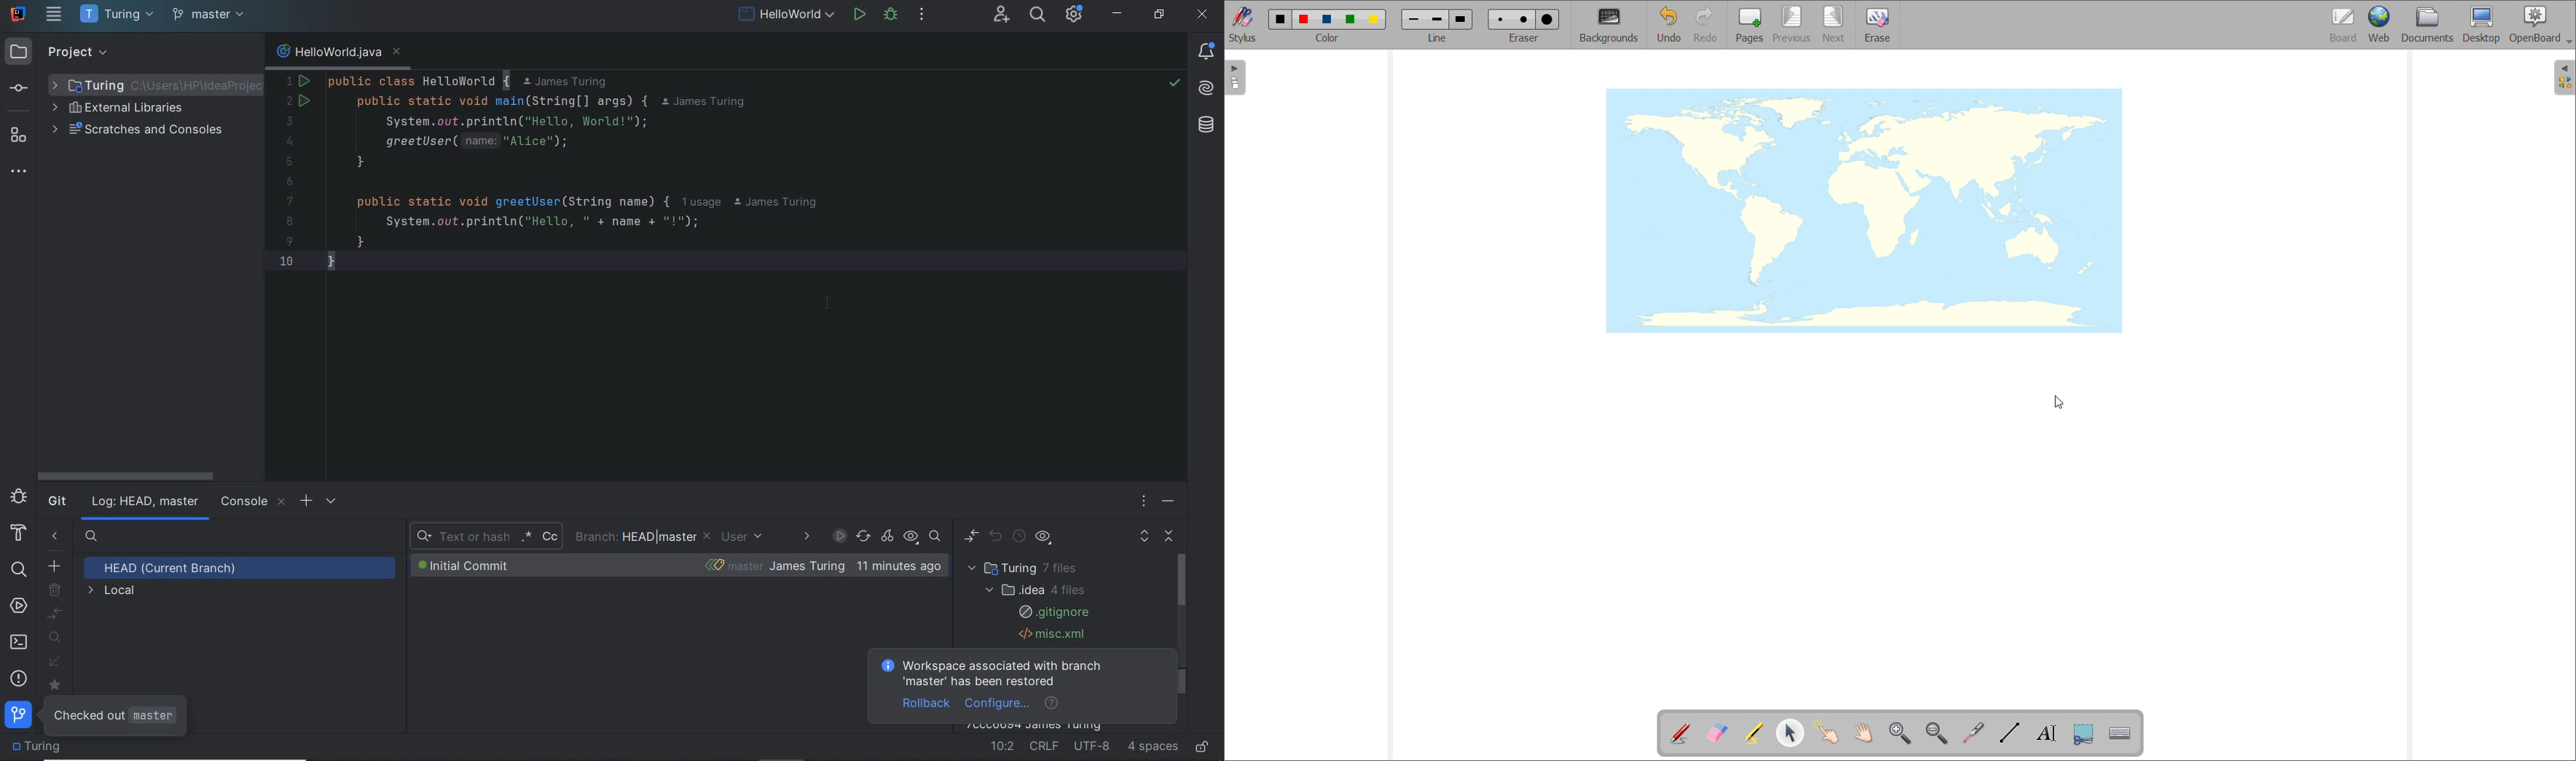 Image resolution: width=2576 pixels, height=784 pixels. Describe the element at coordinates (1043, 539) in the screenshot. I see `view options` at that location.